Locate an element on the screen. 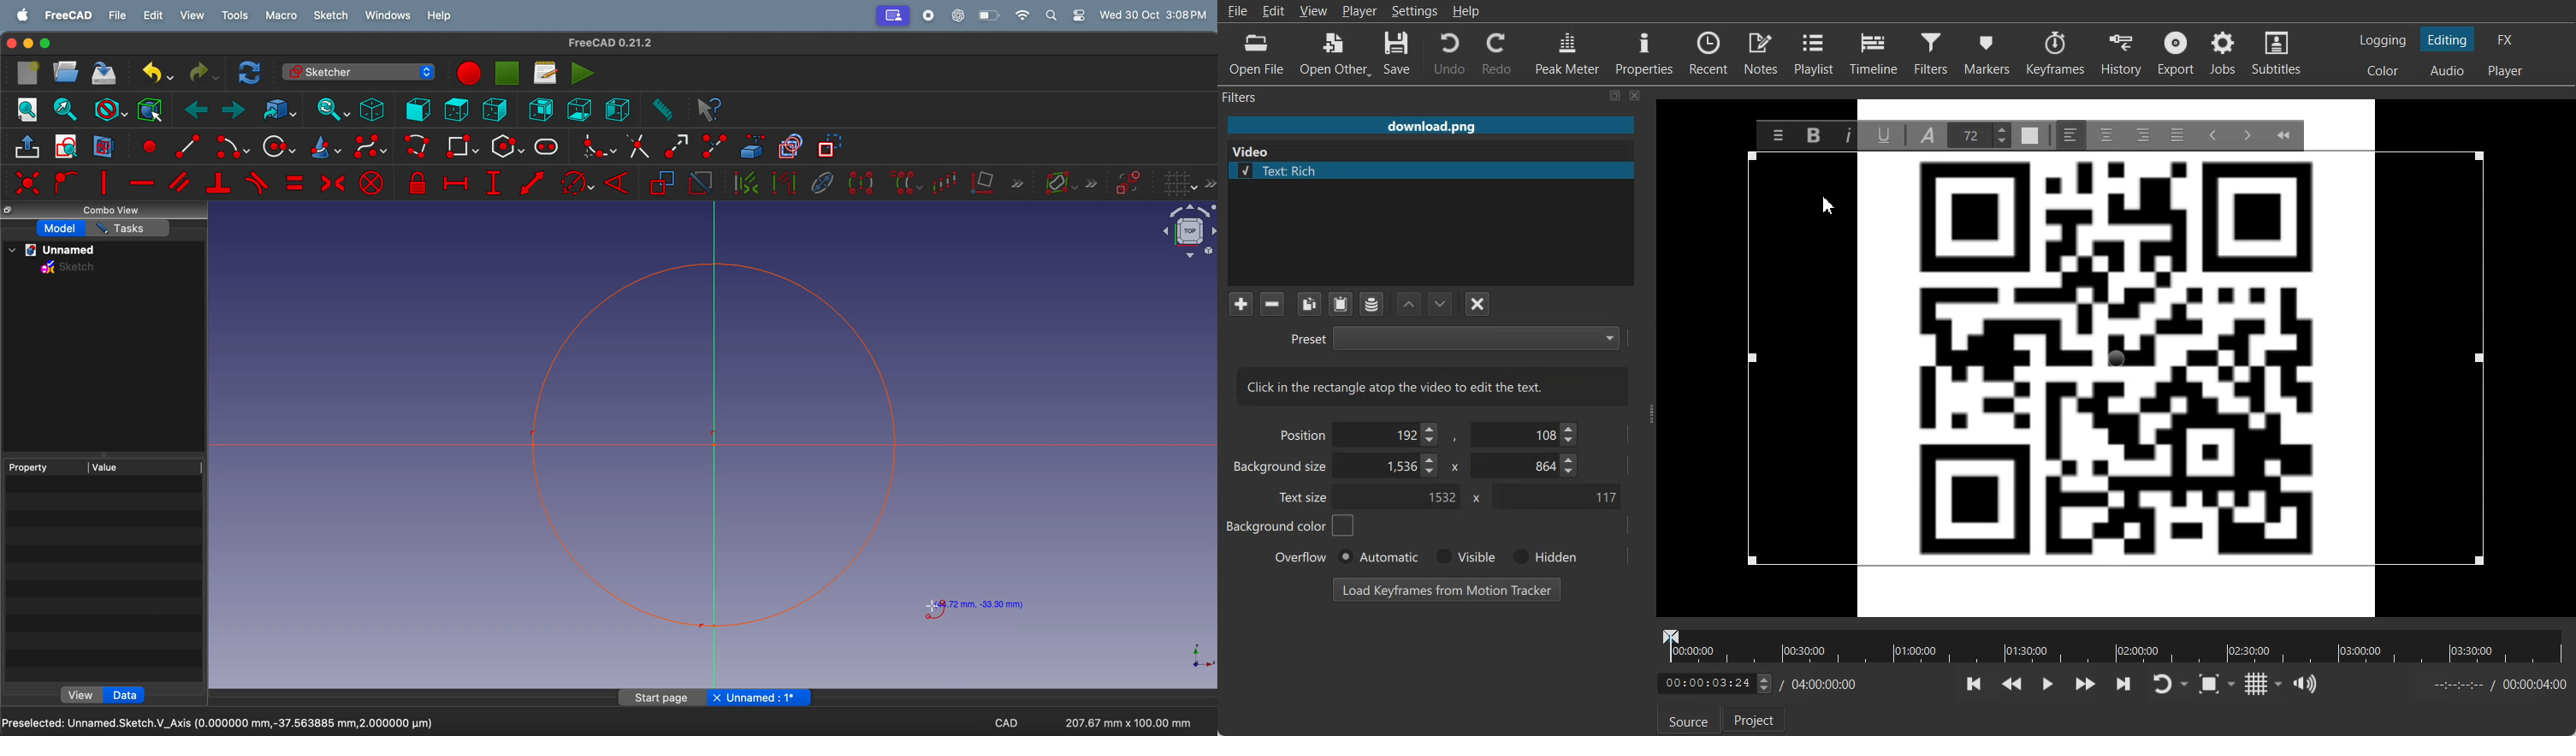 Image resolution: width=2576 pixels, height=756 pixels. Enter full screen is located at coordinates (47, 44).